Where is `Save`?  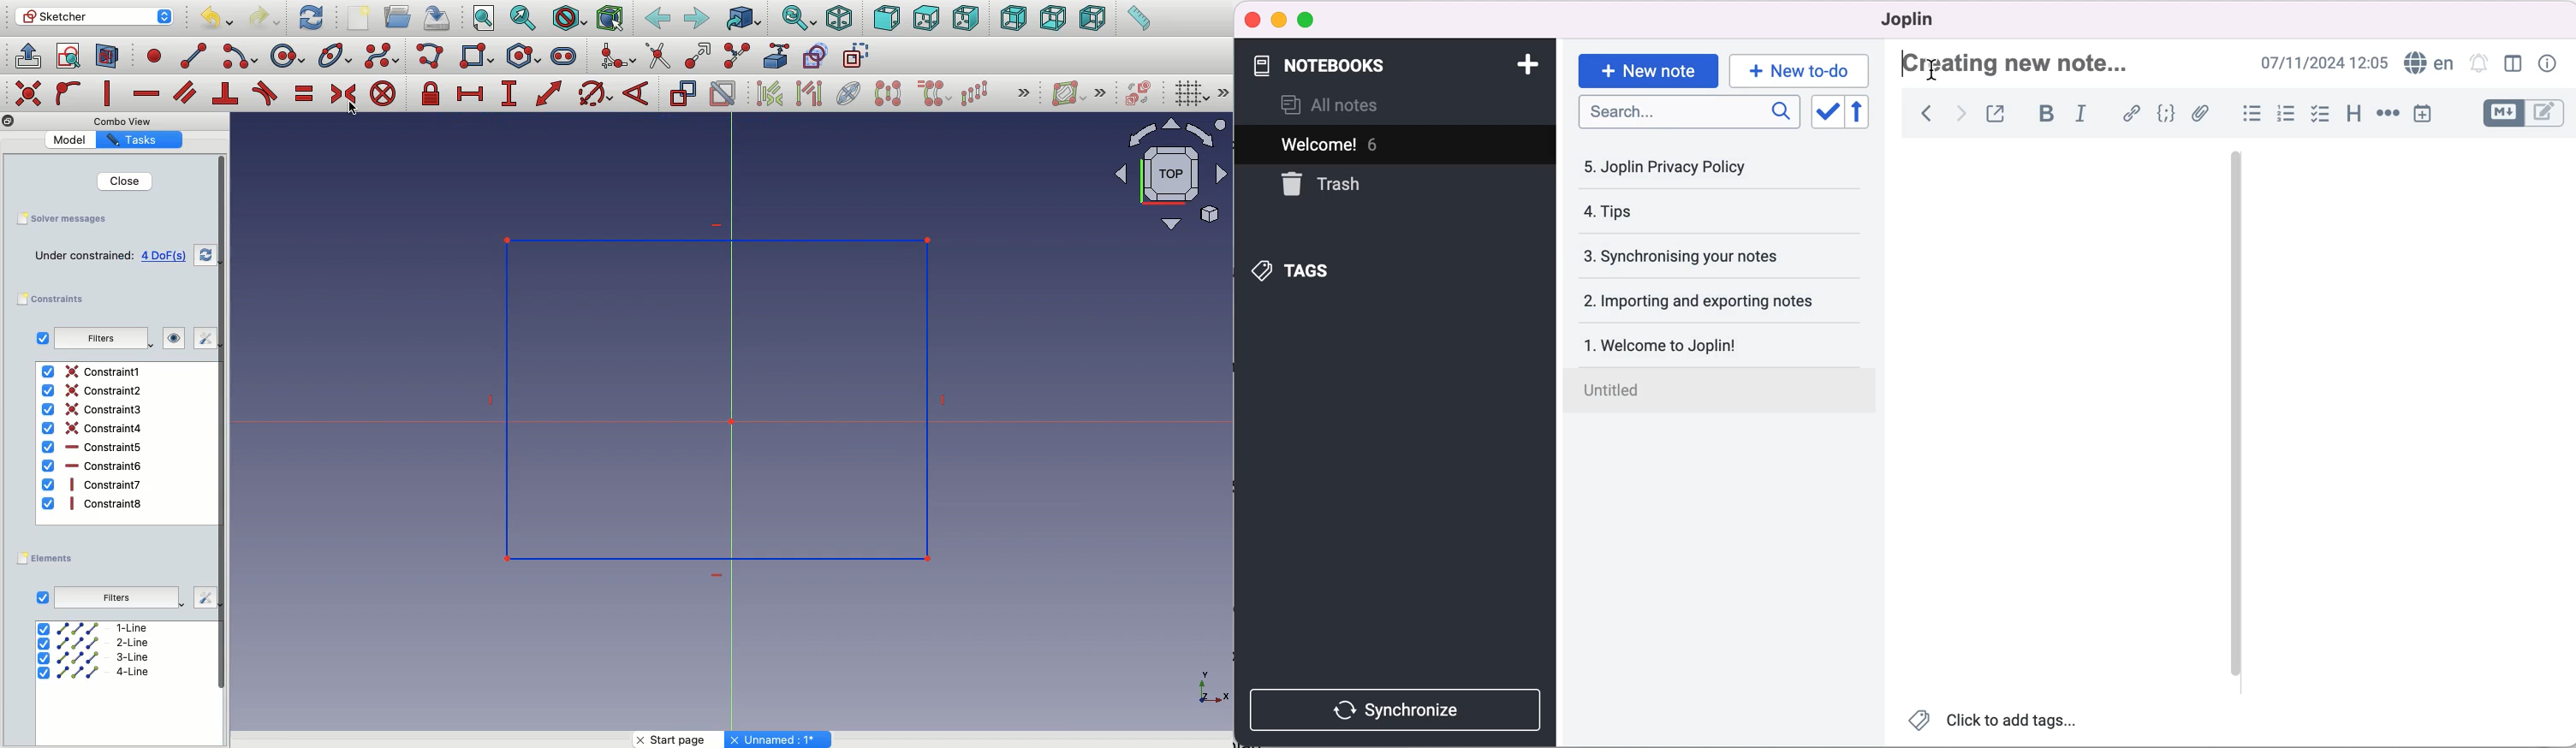 Save is located at coordinates (435, 16).